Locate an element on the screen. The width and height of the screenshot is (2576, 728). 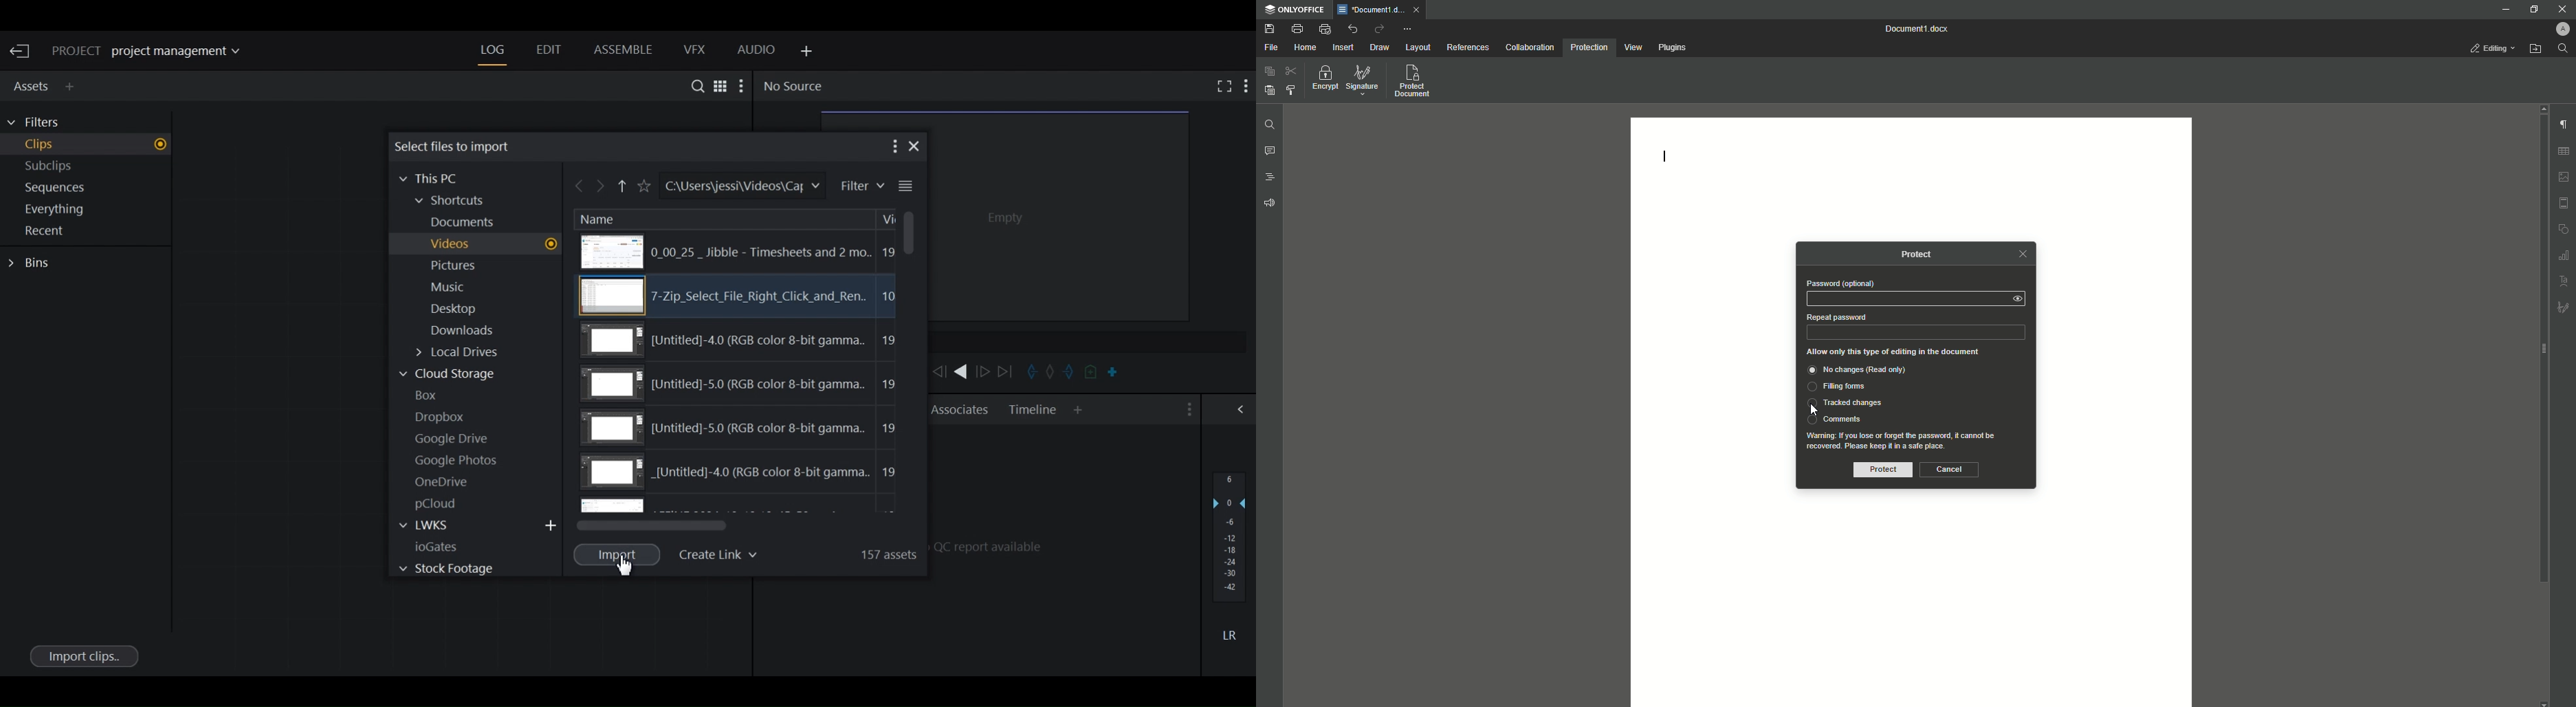
Paste is located at coordinates (1268, 90).